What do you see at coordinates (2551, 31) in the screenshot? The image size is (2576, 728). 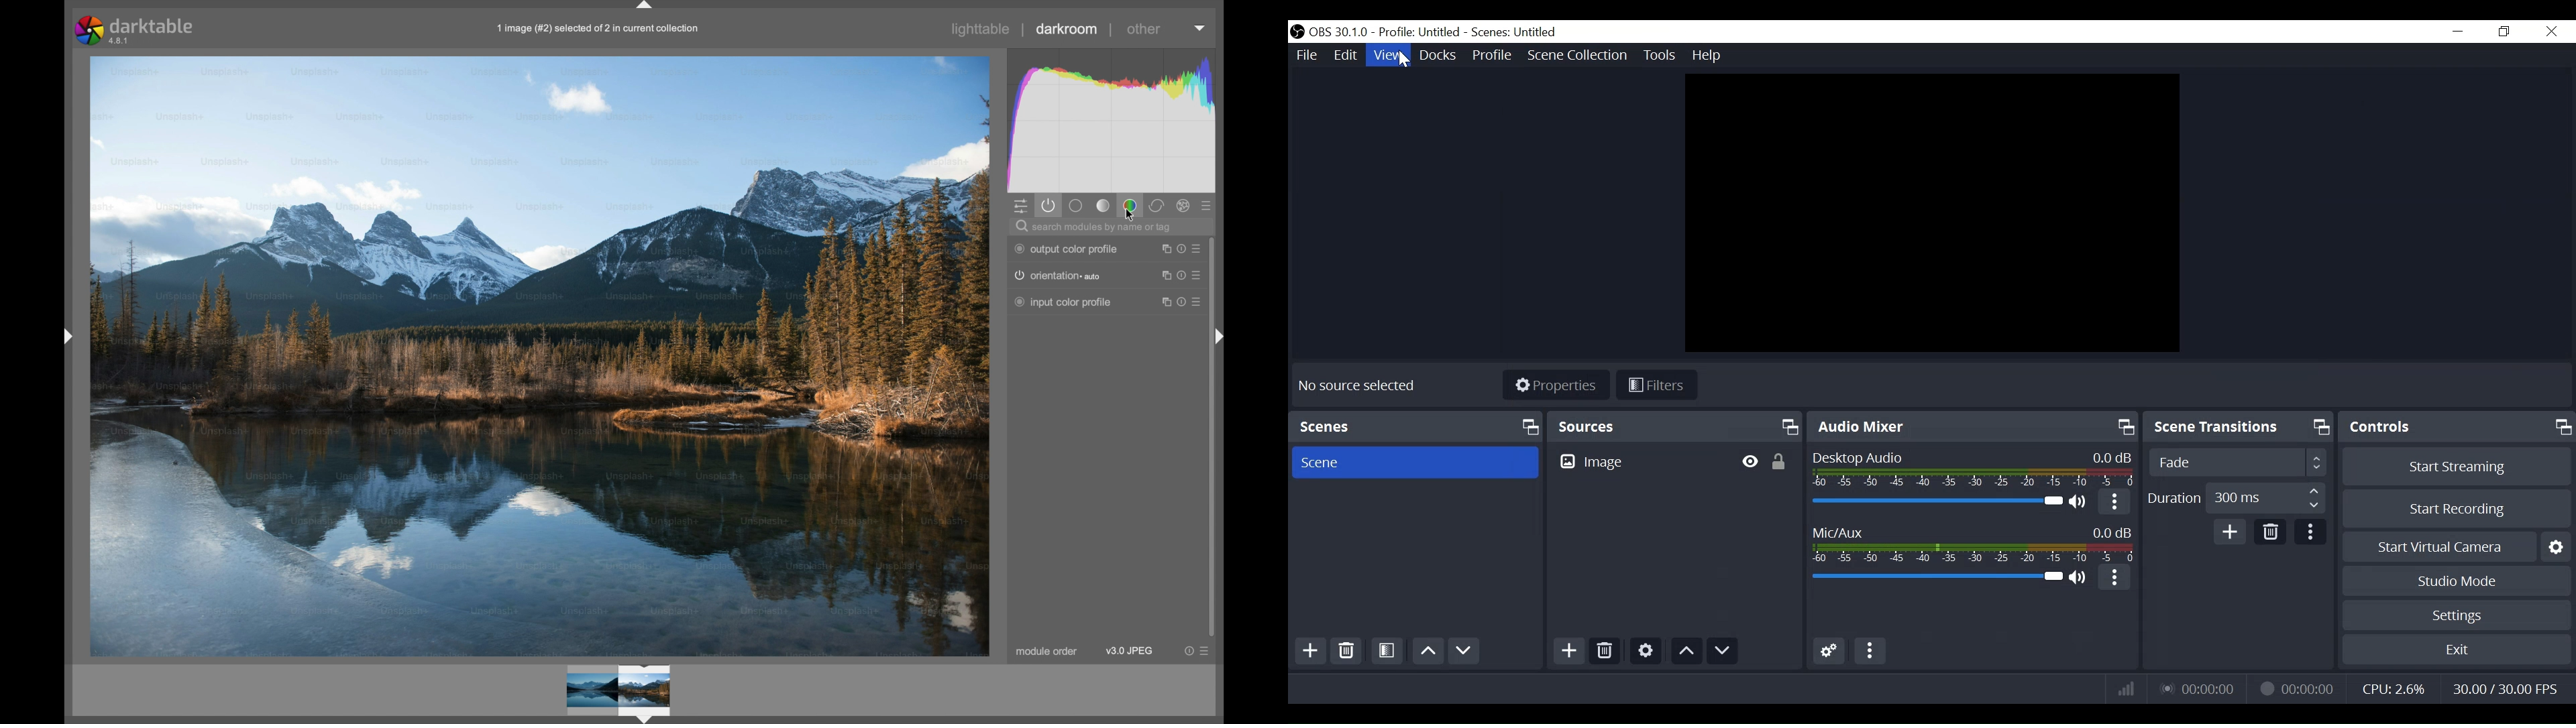 I see `Close` at bounding box center [2551, 31].